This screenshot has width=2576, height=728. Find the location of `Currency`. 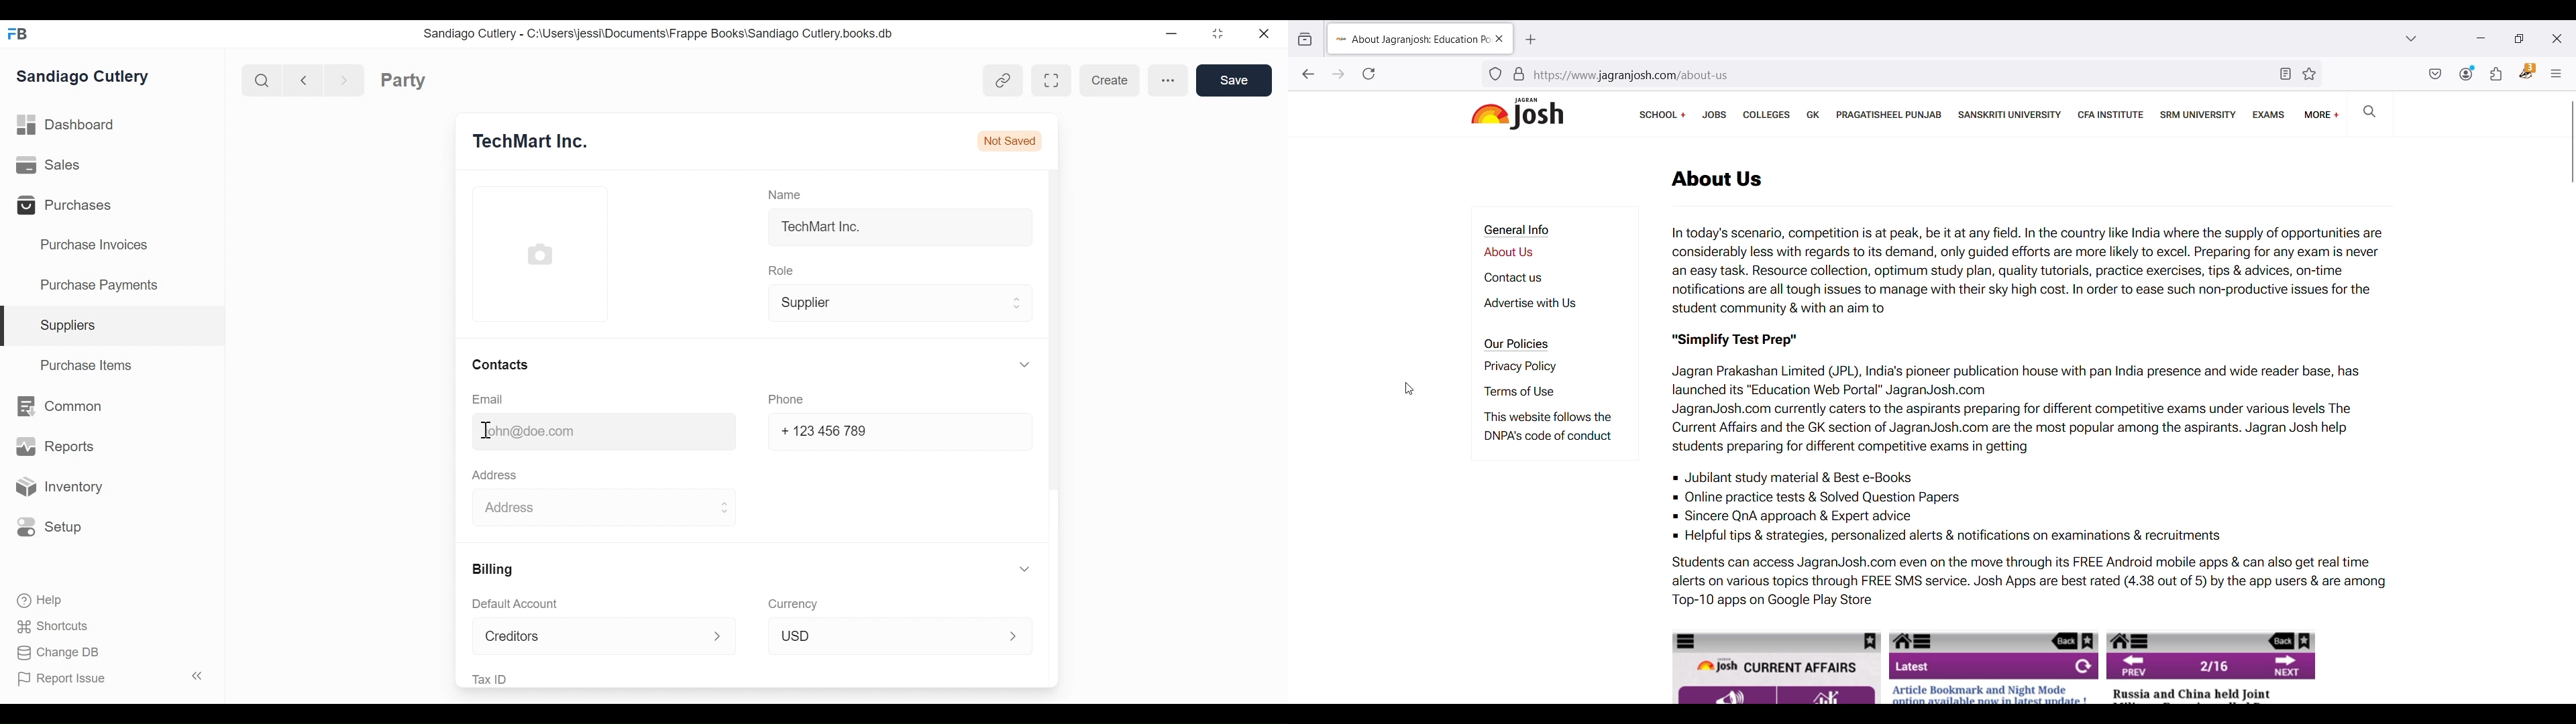

Currency is located at coordinates (793, 603).